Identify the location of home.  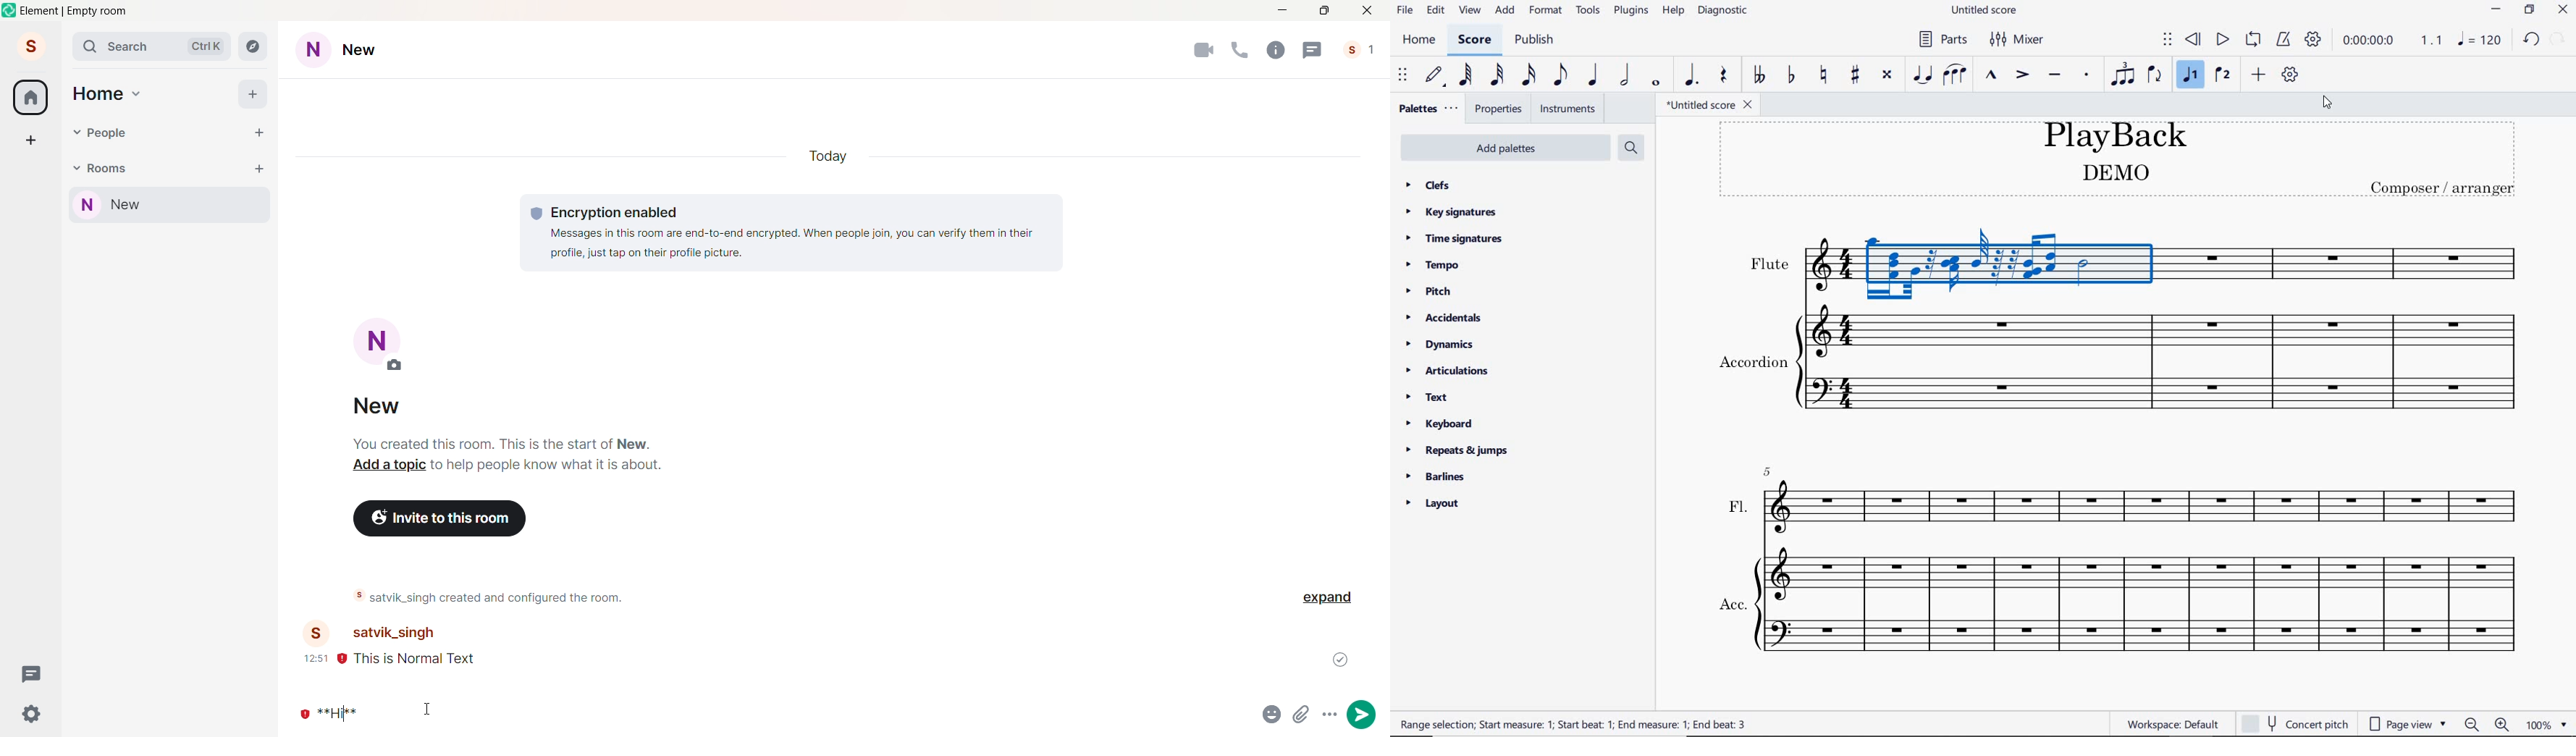
(1421, 40).